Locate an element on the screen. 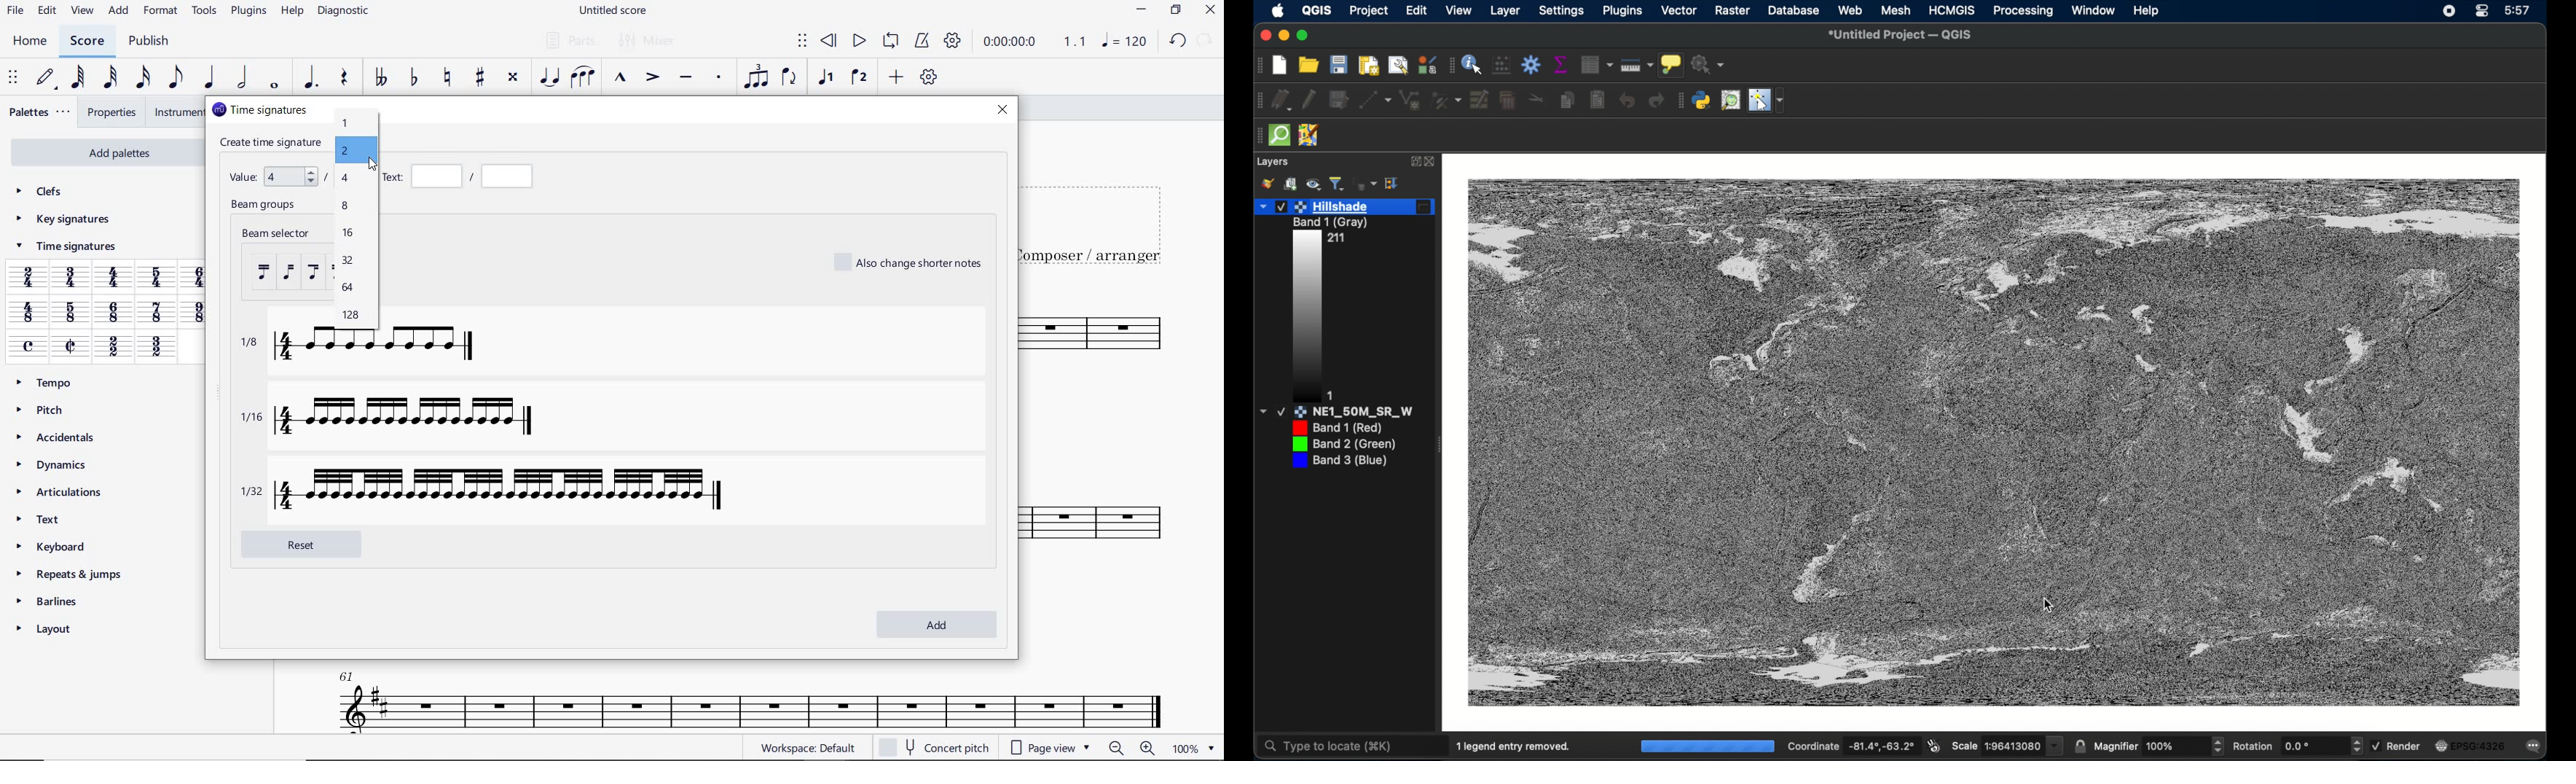  delete selected is located at coordinates (1508, 99).